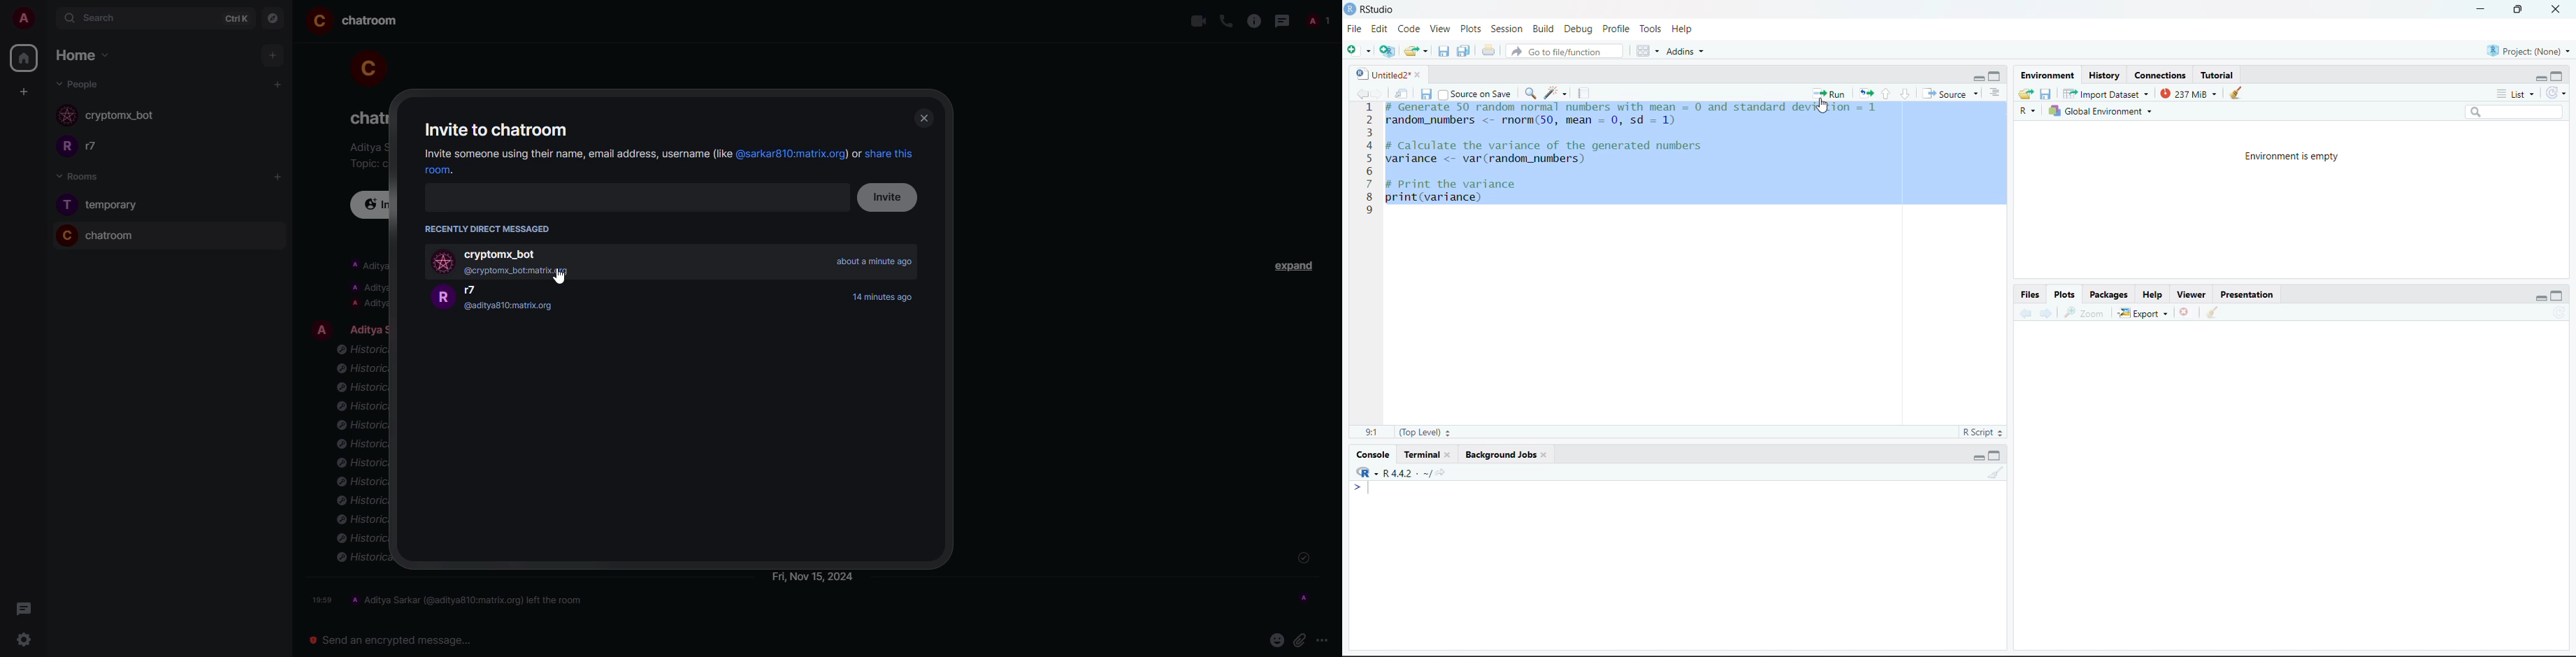 Image resolution: width=2576 pixels, height=672 pixels. I want to click on Export, so click(2144, 313).